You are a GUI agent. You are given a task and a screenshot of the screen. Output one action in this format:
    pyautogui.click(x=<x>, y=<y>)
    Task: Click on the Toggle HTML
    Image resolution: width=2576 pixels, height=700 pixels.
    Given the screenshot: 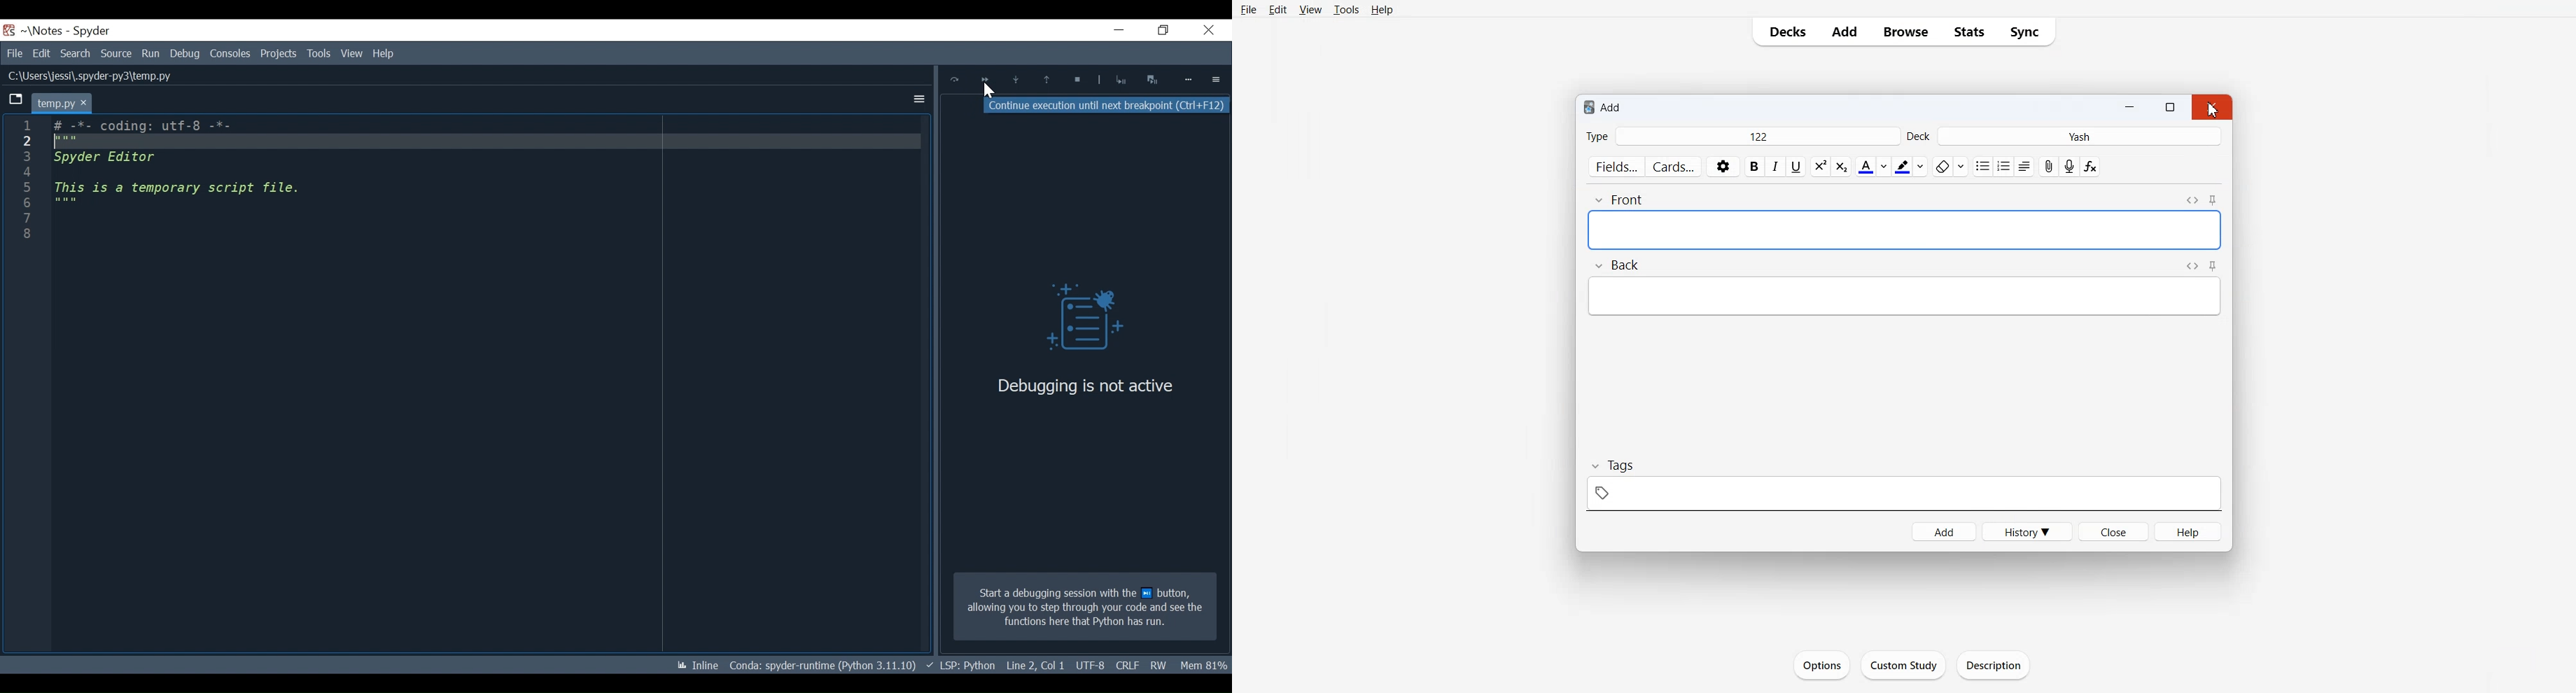 What is the action you would take?
    pyautogui.click(x=2192, y=266)
    